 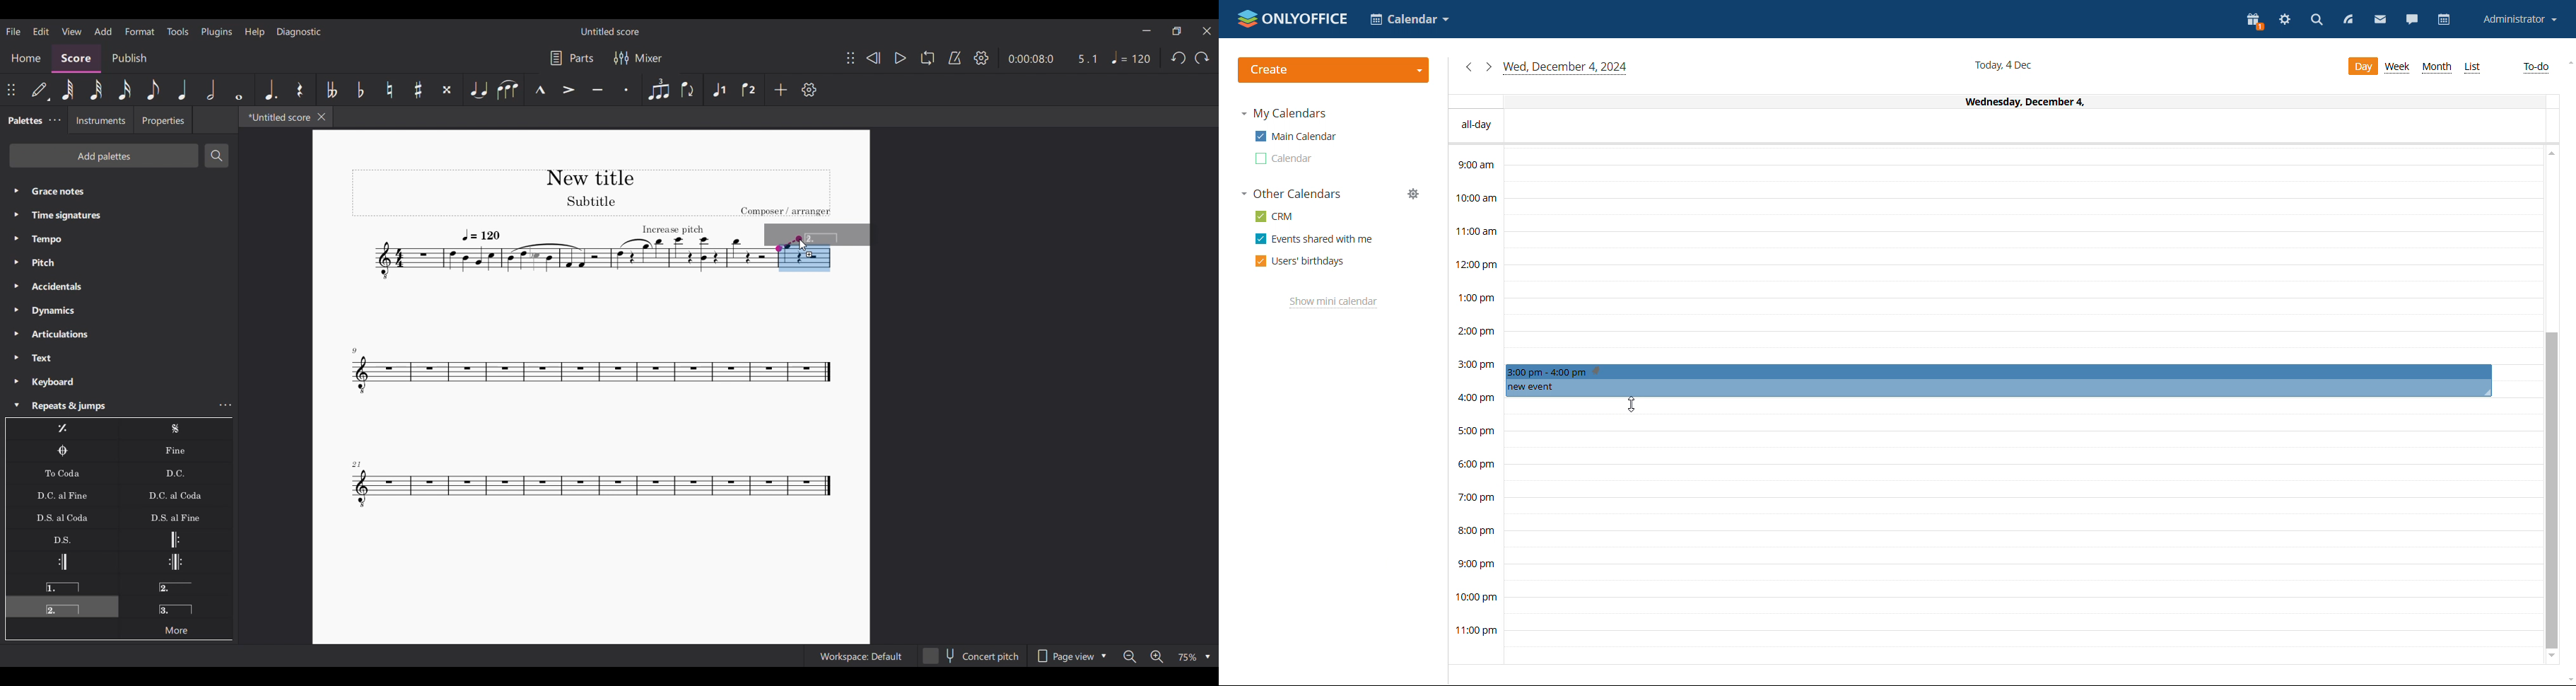 What do you see at coordinates (178, 32) in the screenshot?
I see `Tools menu` at bounding box center [178, 32].